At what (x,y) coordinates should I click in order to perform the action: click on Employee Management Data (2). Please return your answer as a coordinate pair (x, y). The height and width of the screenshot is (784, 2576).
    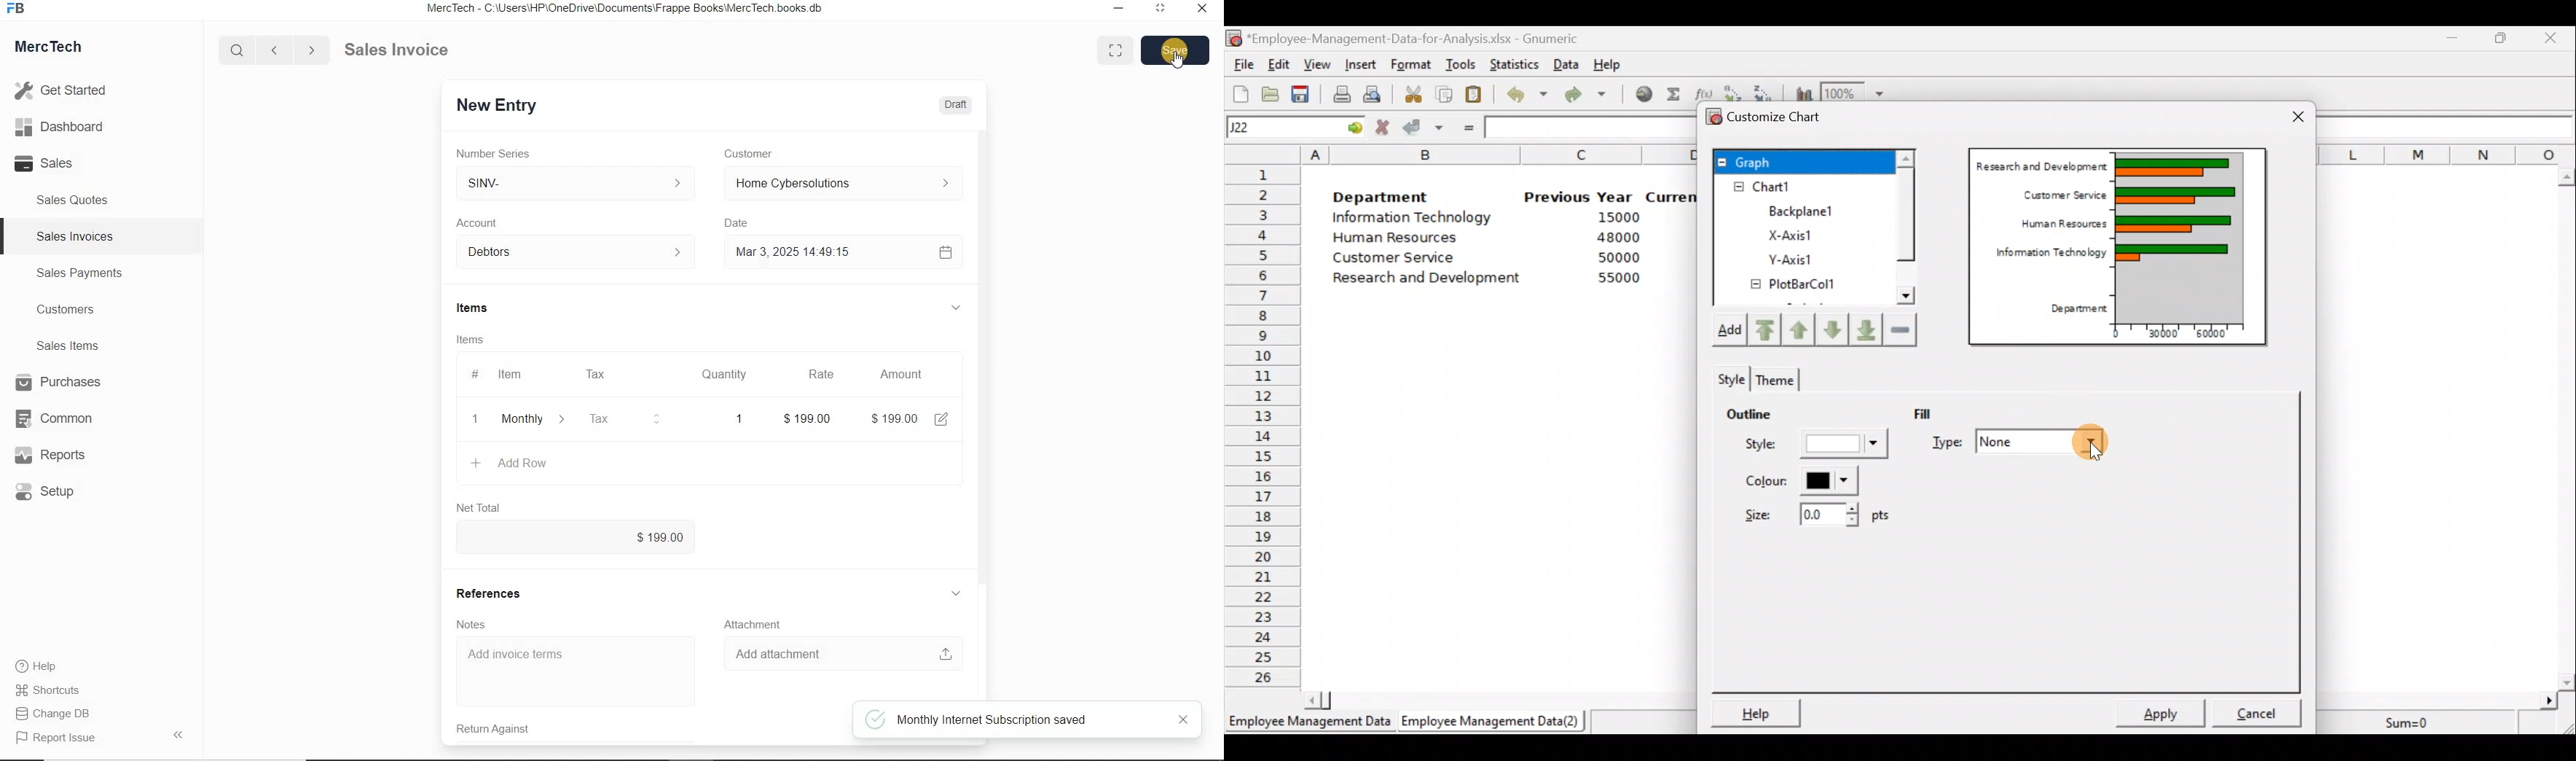
    Looking at the image, I should click on (1493, 722).